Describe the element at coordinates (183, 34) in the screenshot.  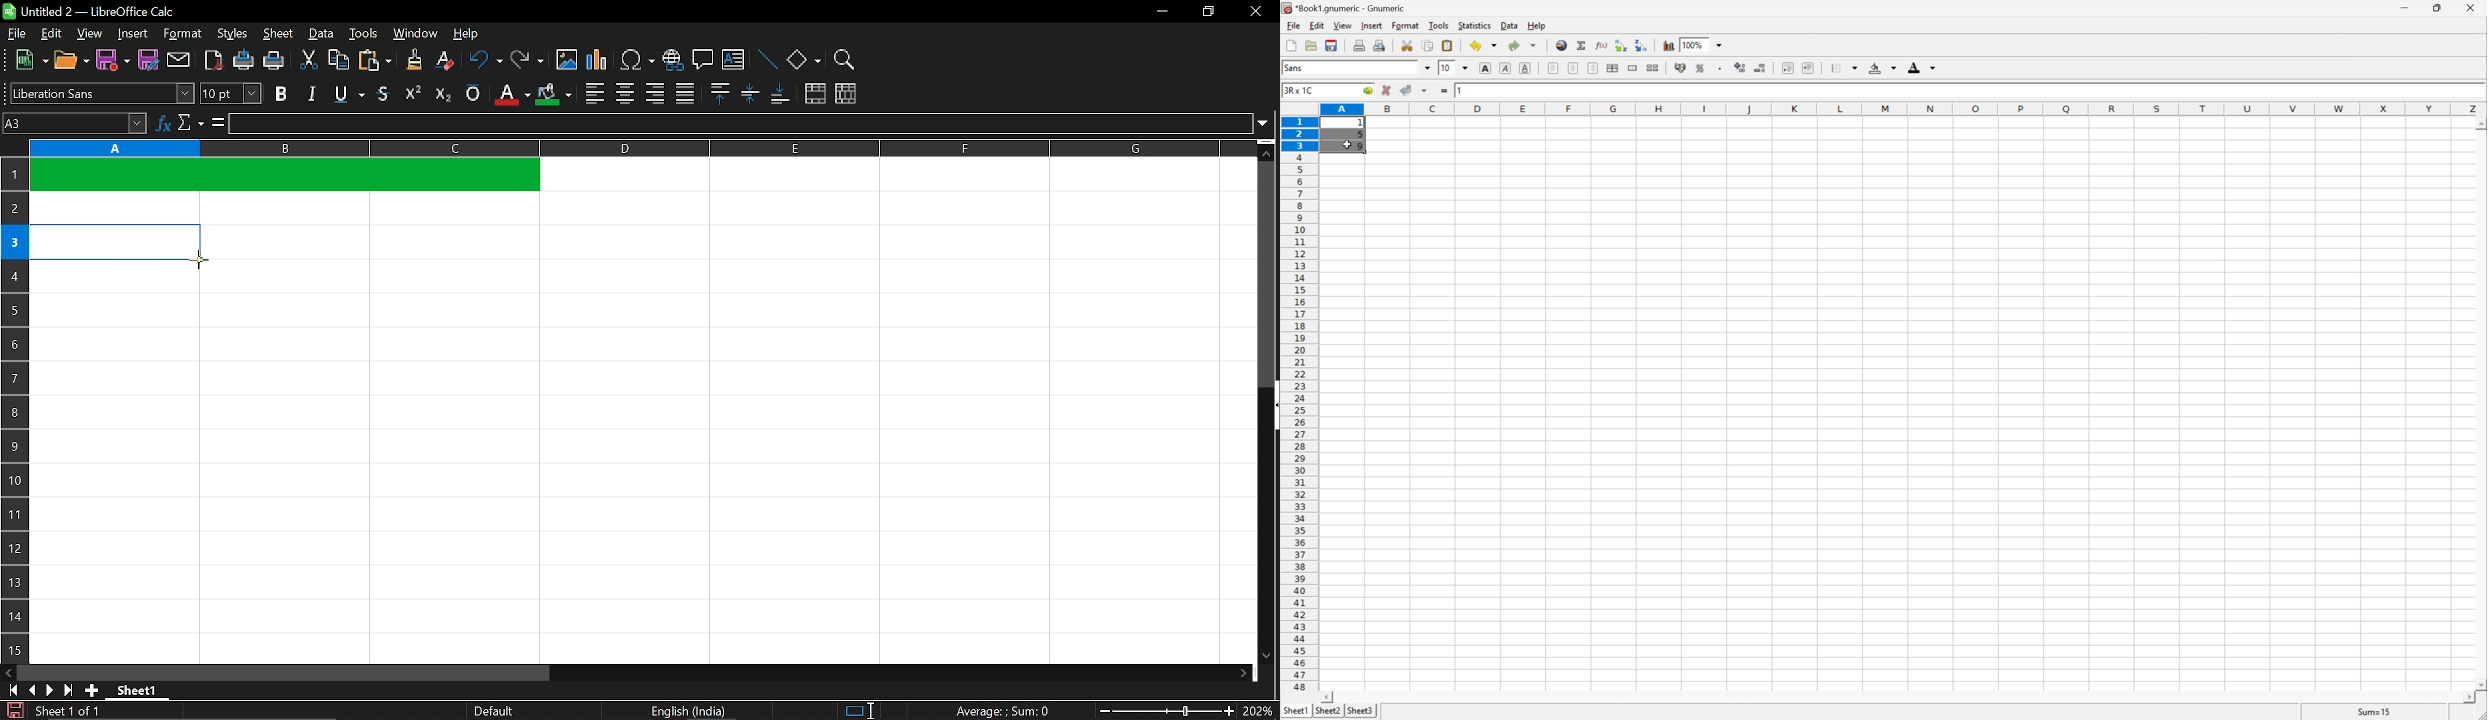
I see `format` at that location.